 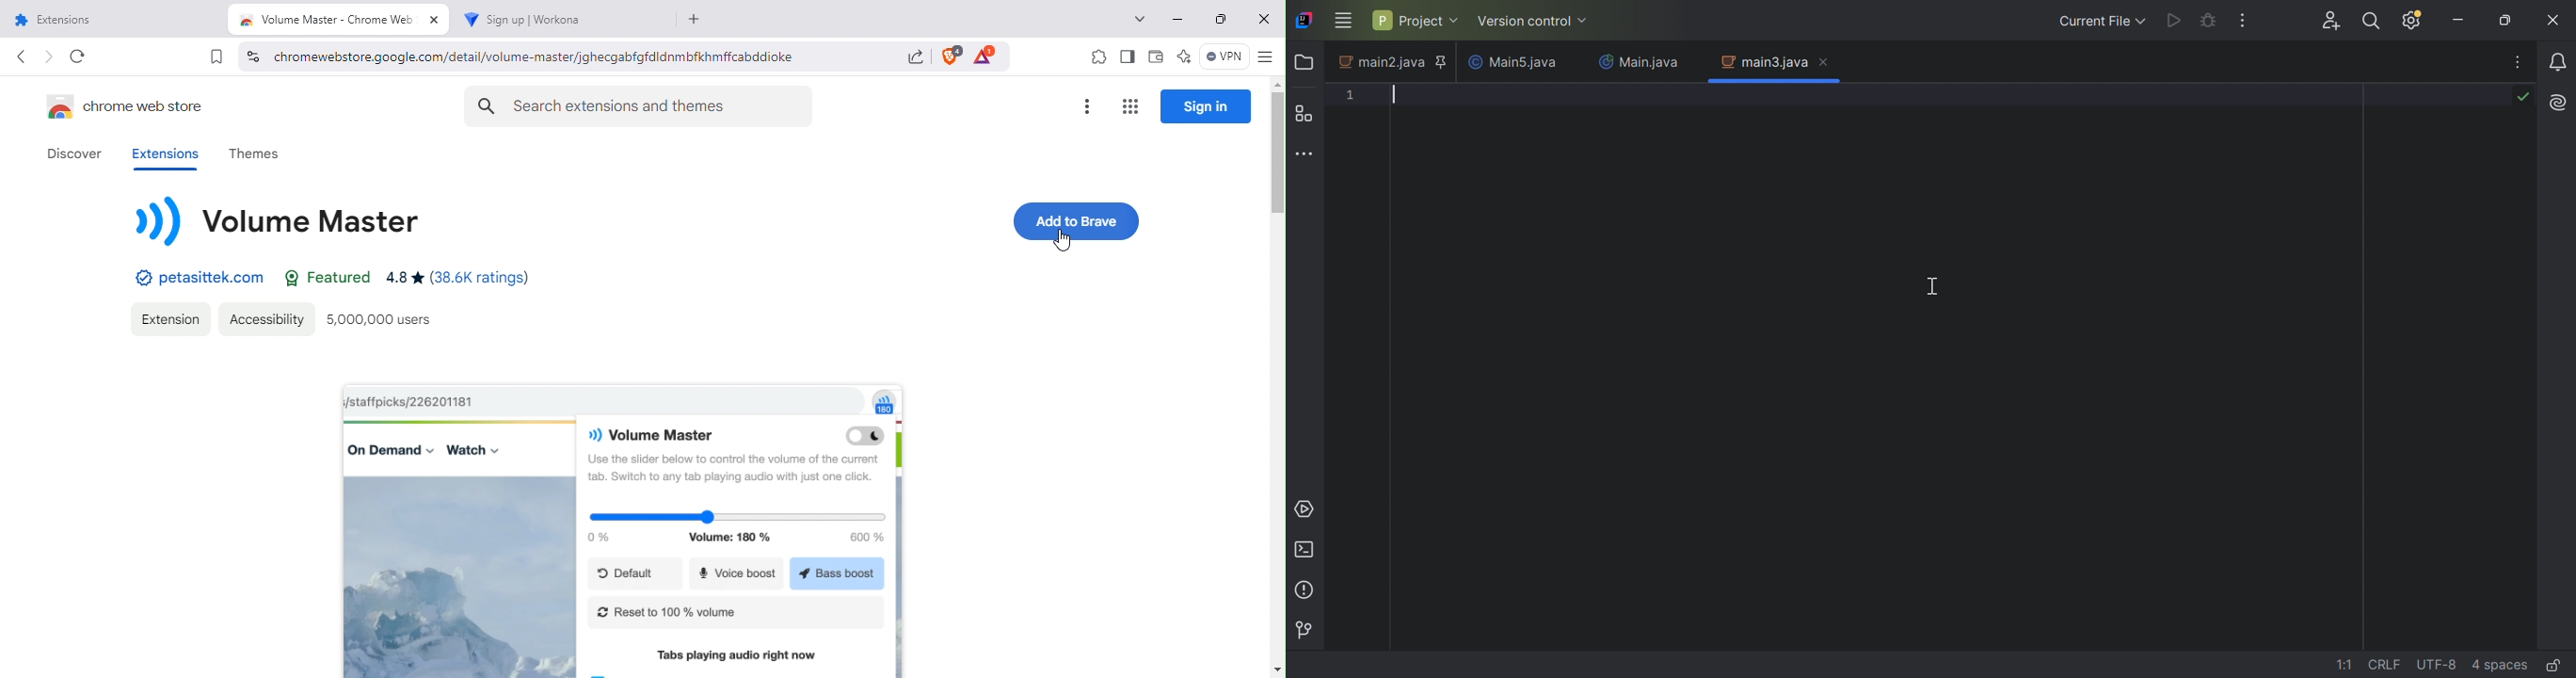 I want to click on Folder icon, so click(x=1302, y=63).